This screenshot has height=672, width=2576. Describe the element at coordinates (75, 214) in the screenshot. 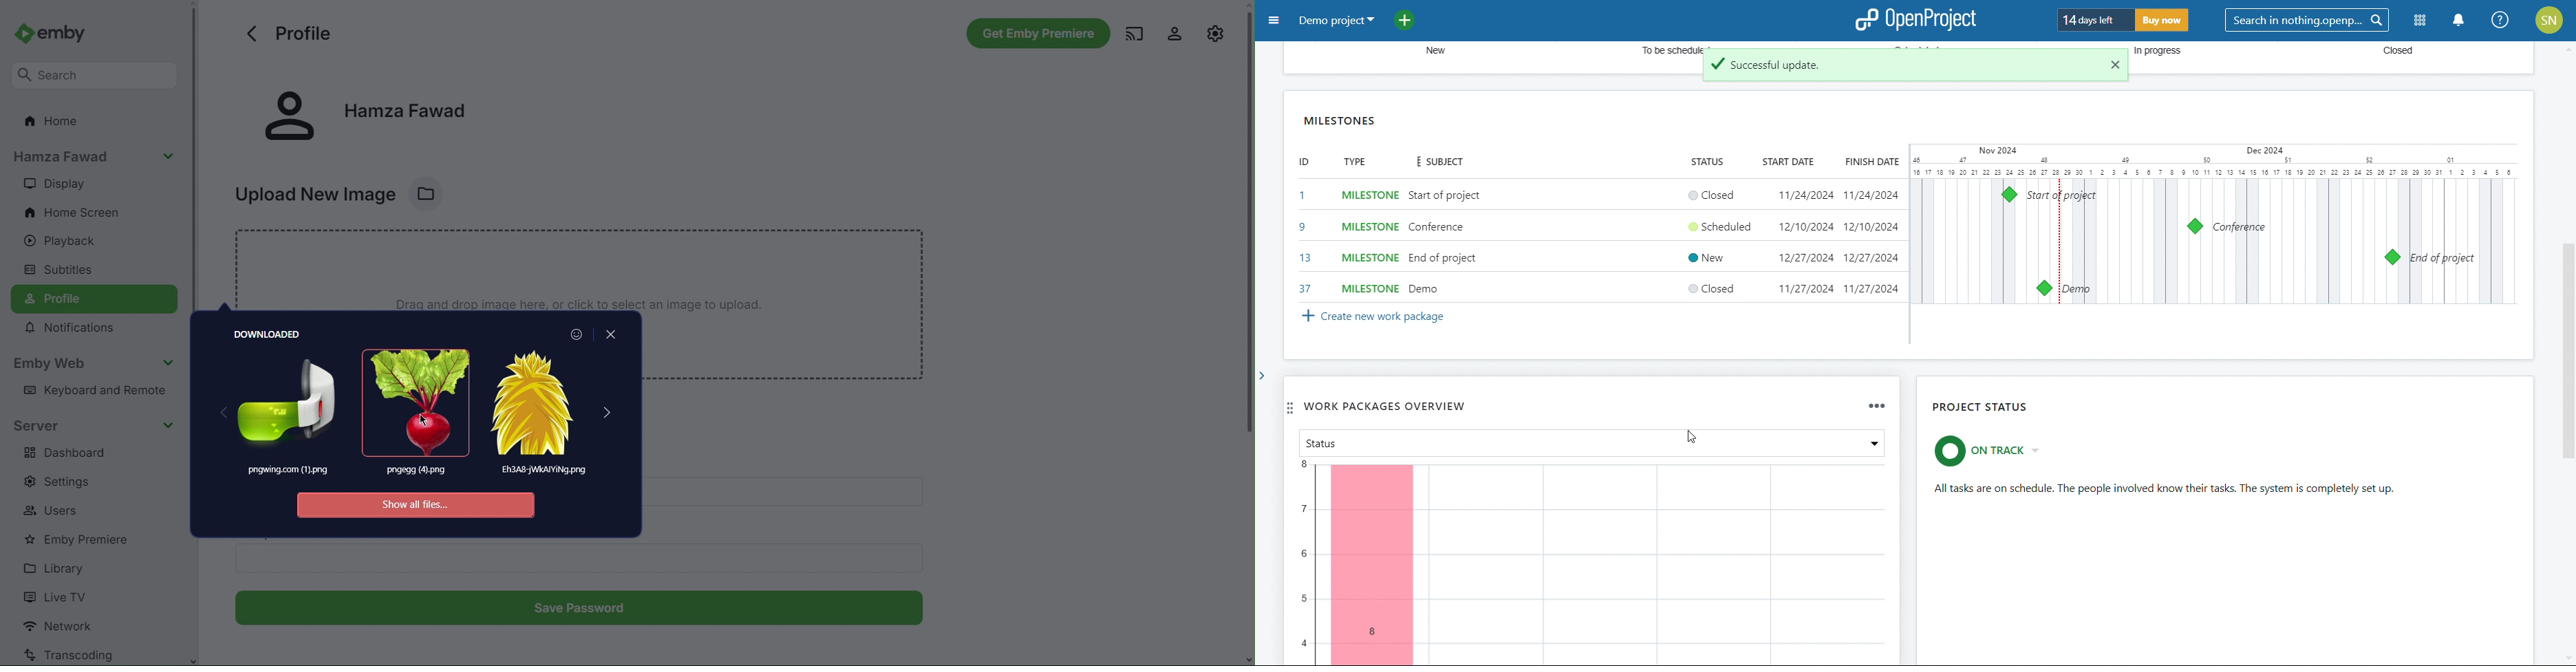

I see `Home Screen` at that location.